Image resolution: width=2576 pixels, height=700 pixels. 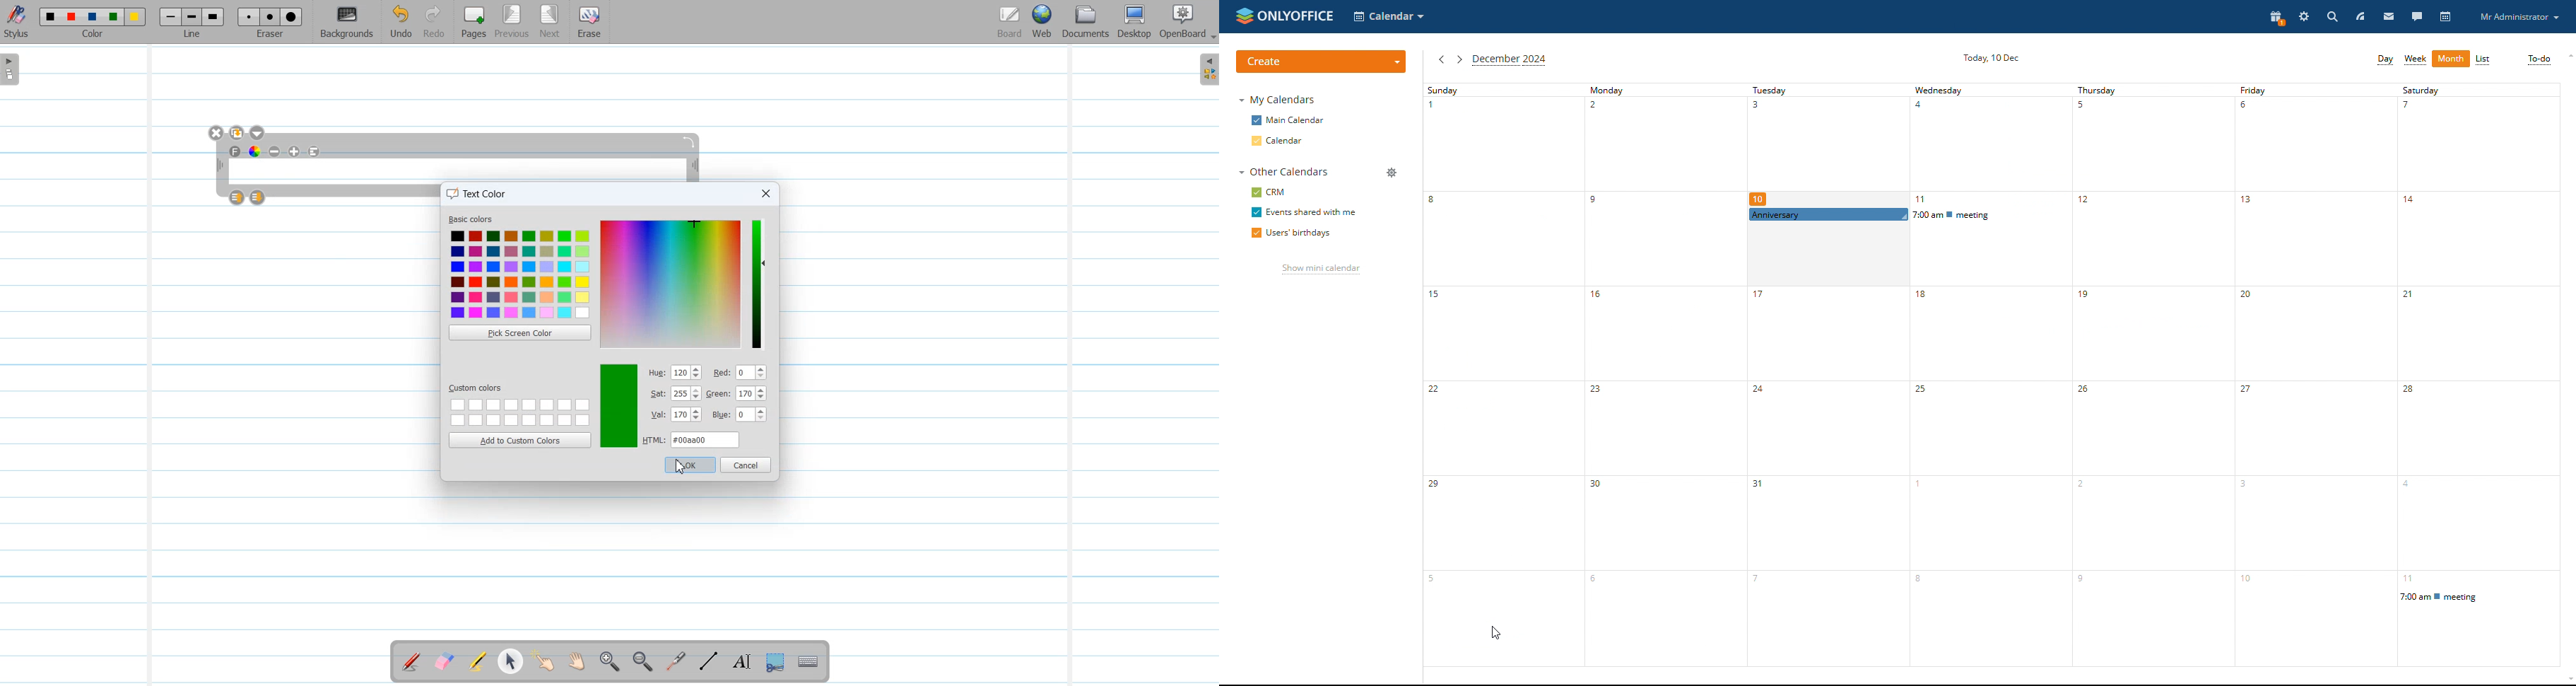 What do you see at coordinates (520, 274) in the screenshot?
I see `Text Colors` at bounding box center [520, 274].